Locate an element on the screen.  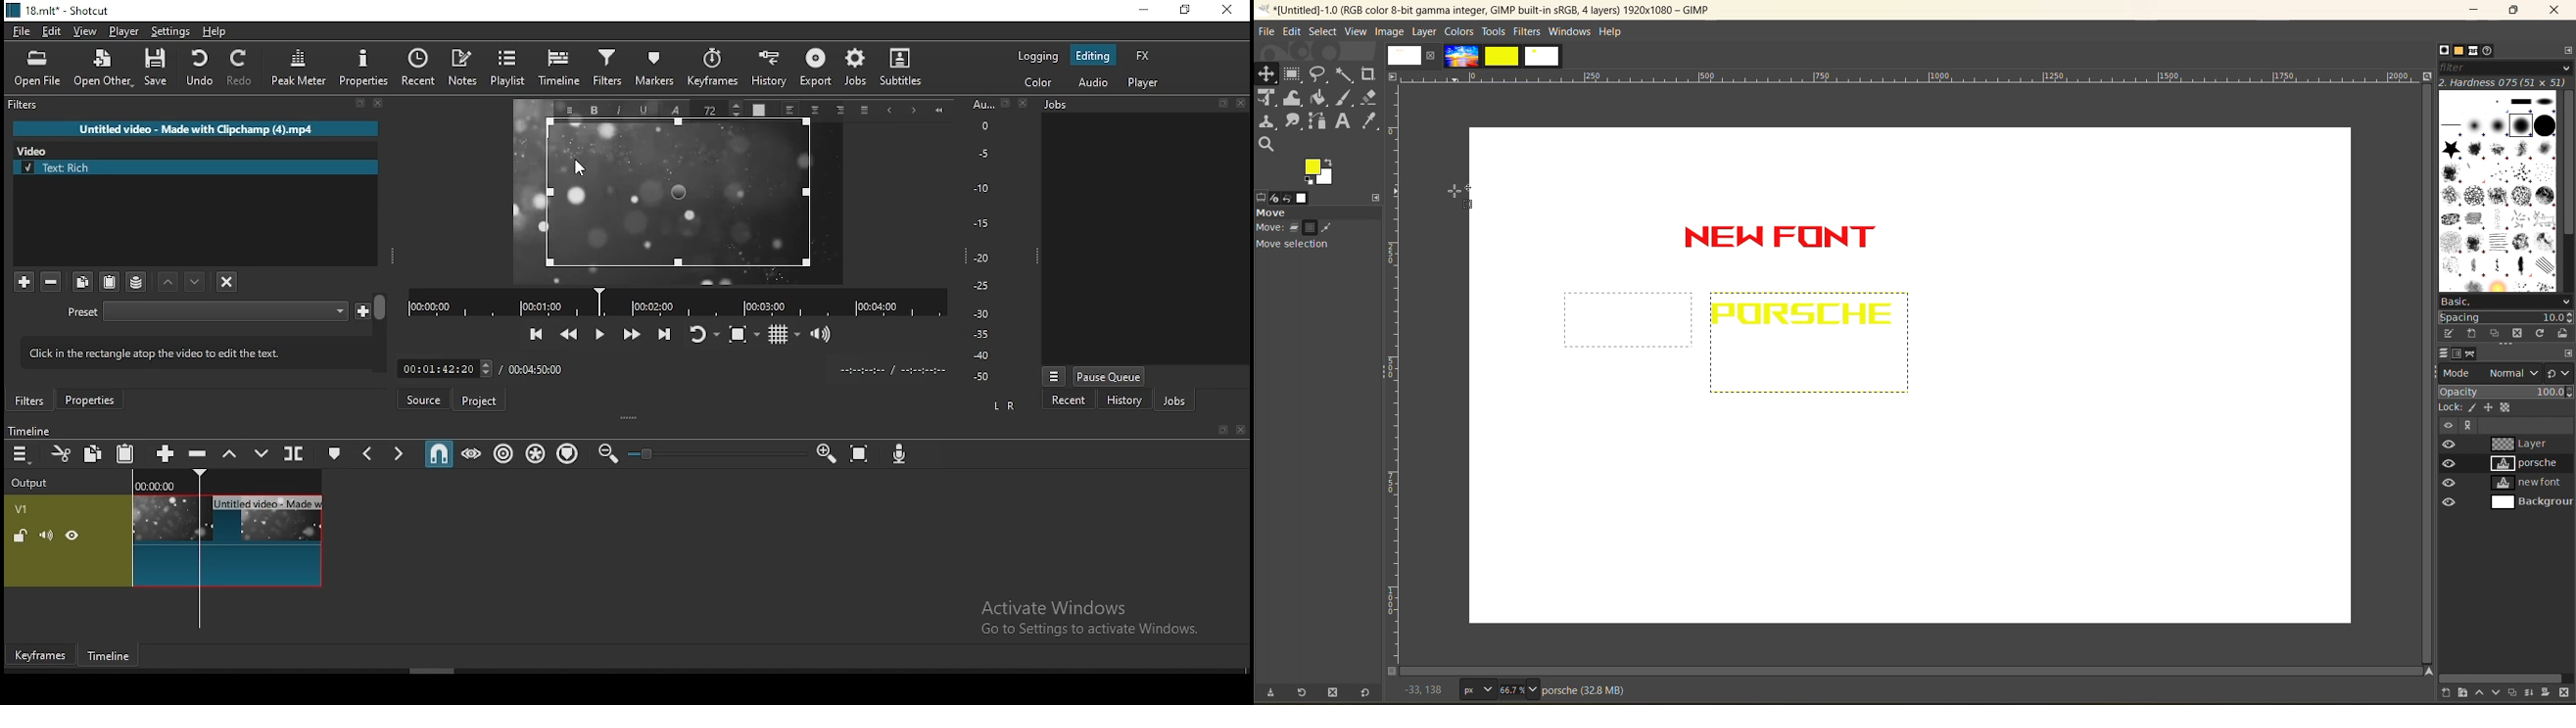
delete this brush is located at coordinates (2512, 335).